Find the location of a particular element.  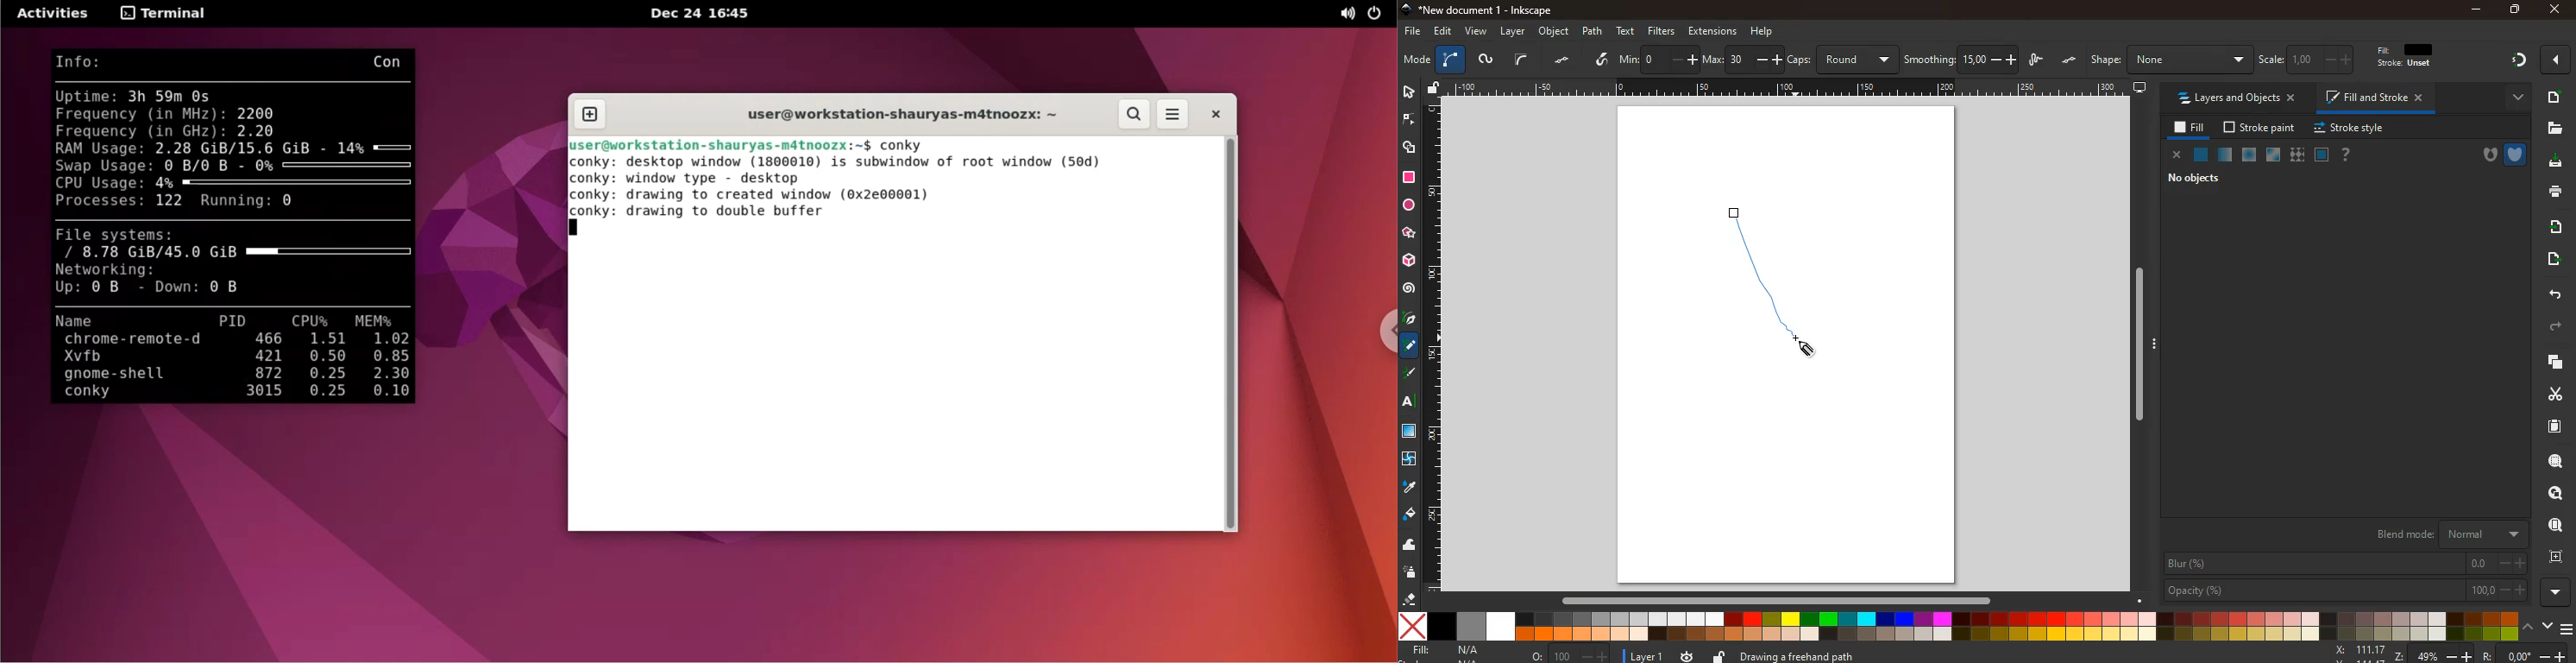

imaage is located at coordinates (1411, 433).